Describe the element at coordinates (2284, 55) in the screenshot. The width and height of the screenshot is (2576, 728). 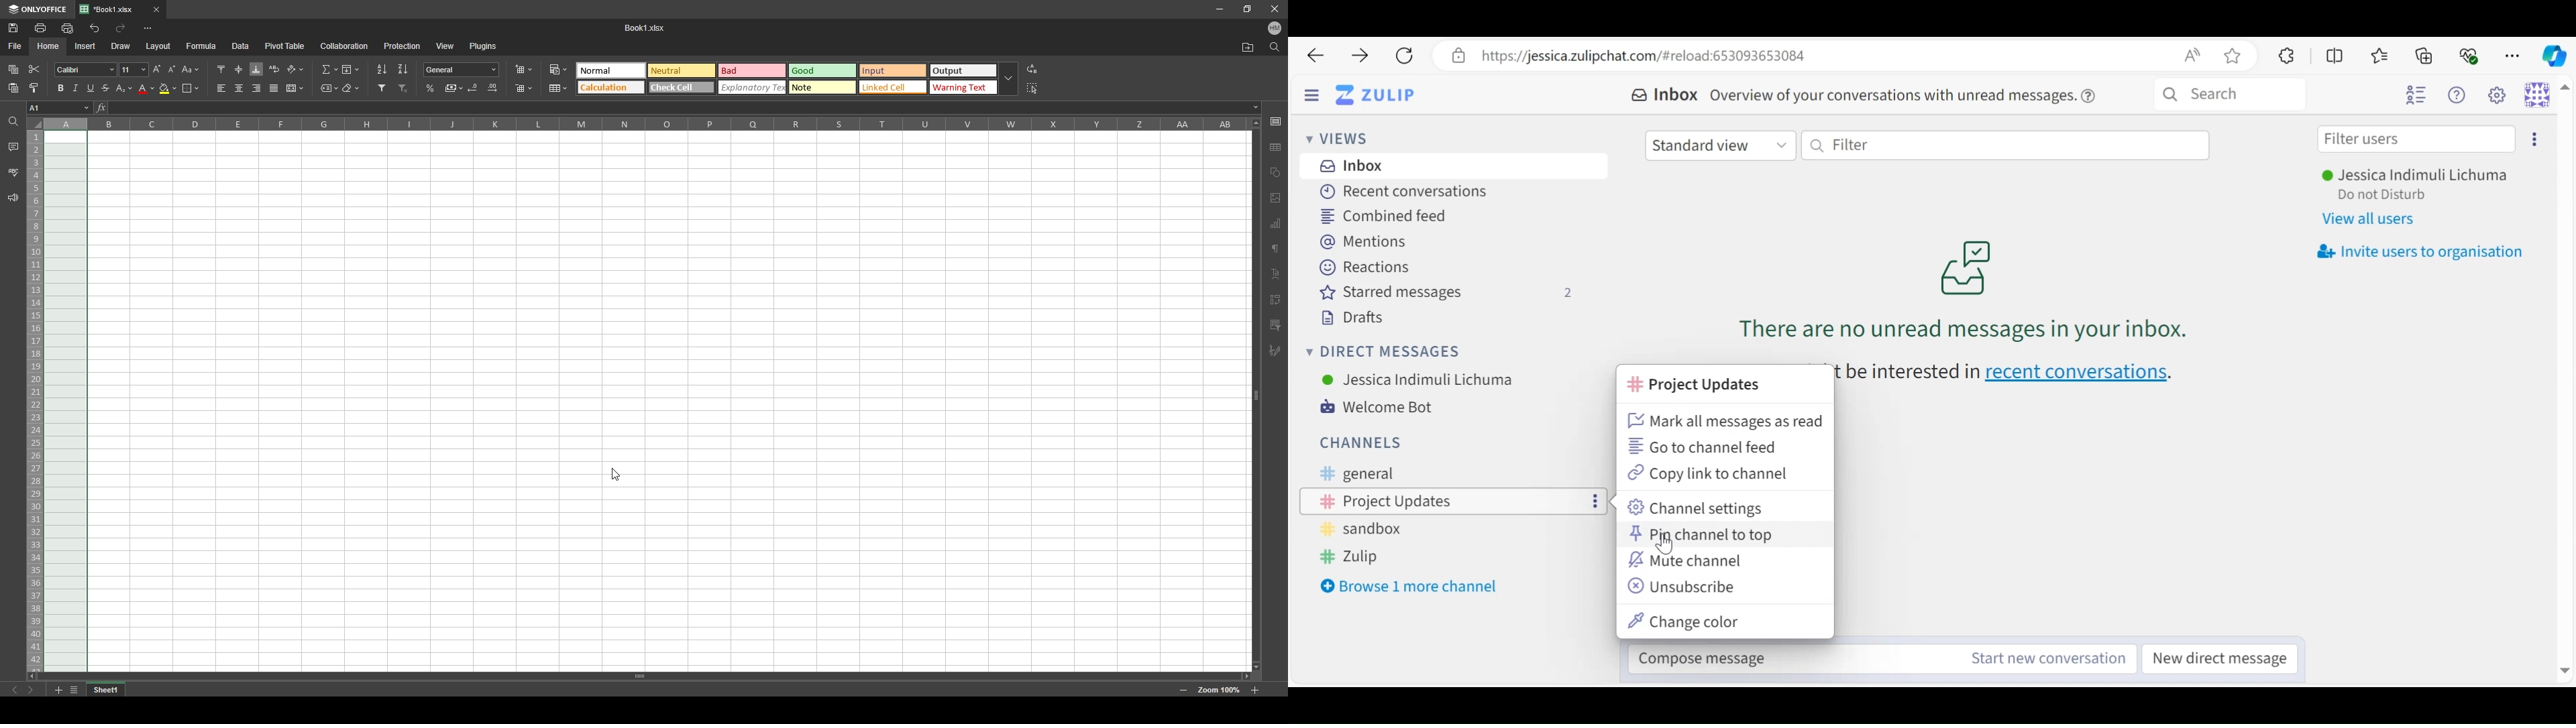
I see `Extension` at that location.